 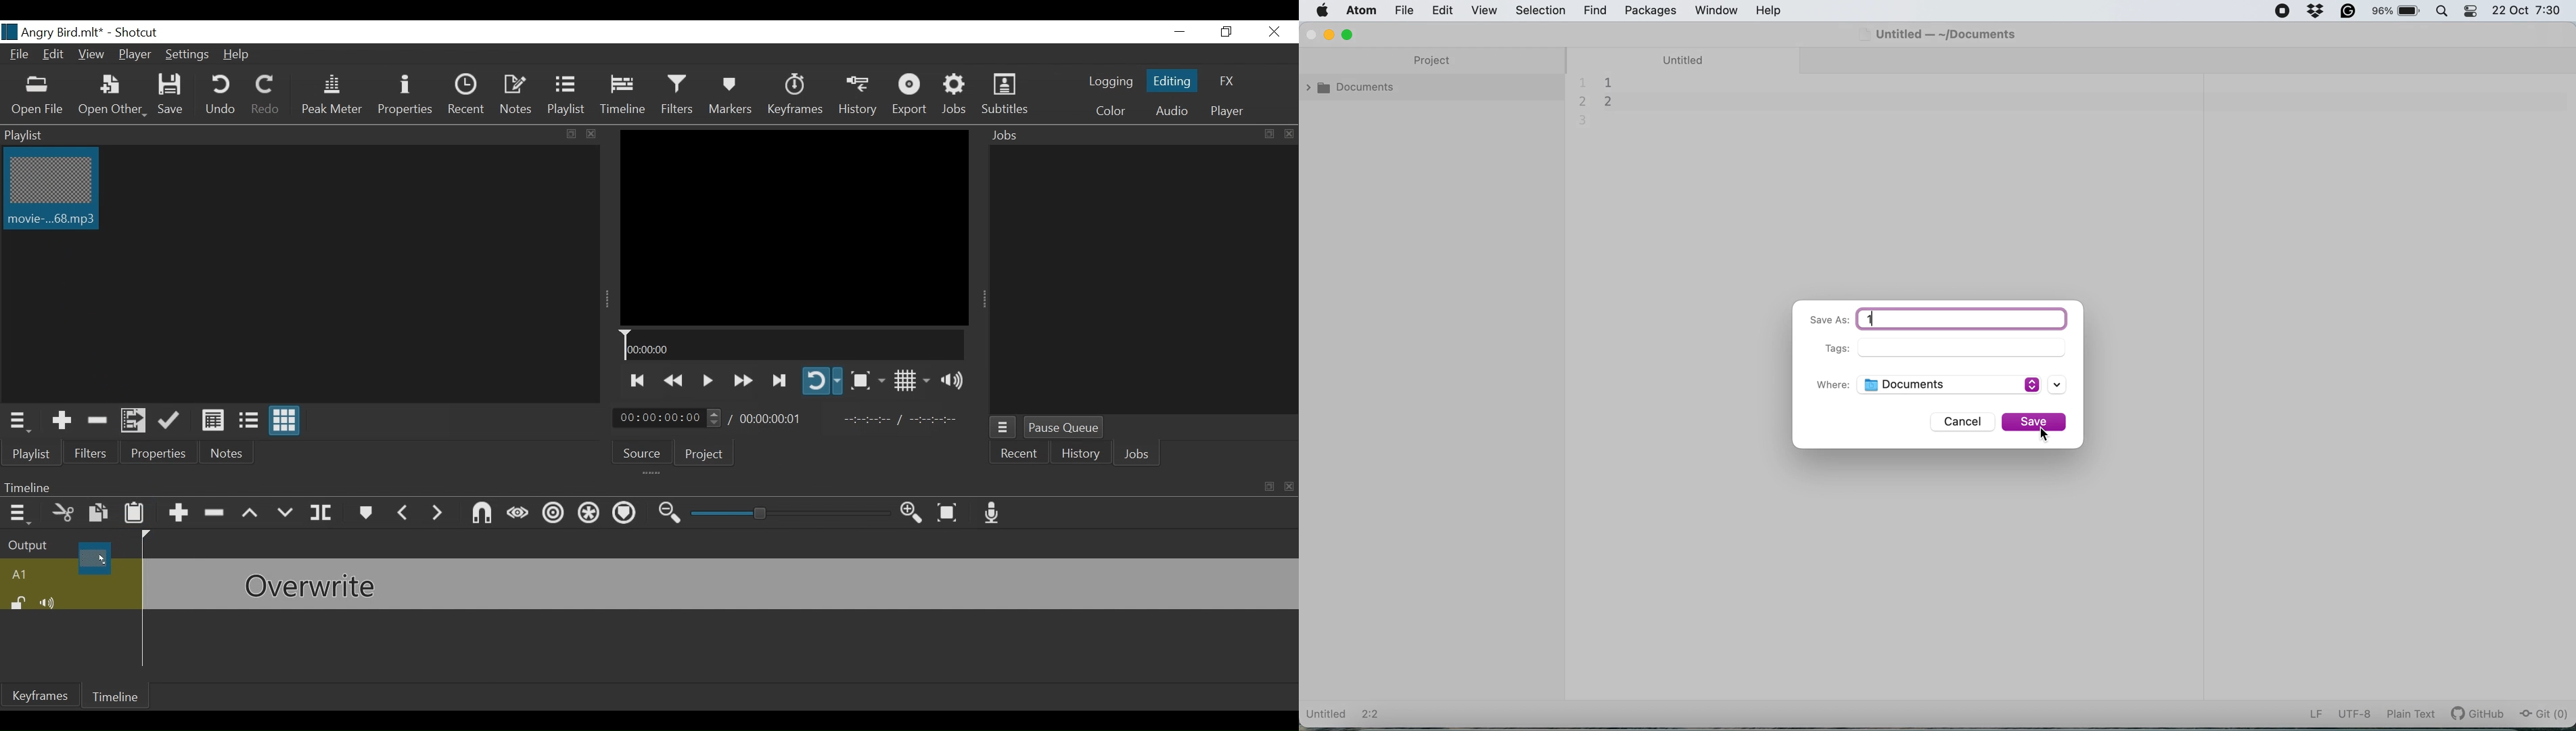 What do you see at coordinates (283, 420) in the screenshot?
I see `View as icons` at bounding box center [283, 420].